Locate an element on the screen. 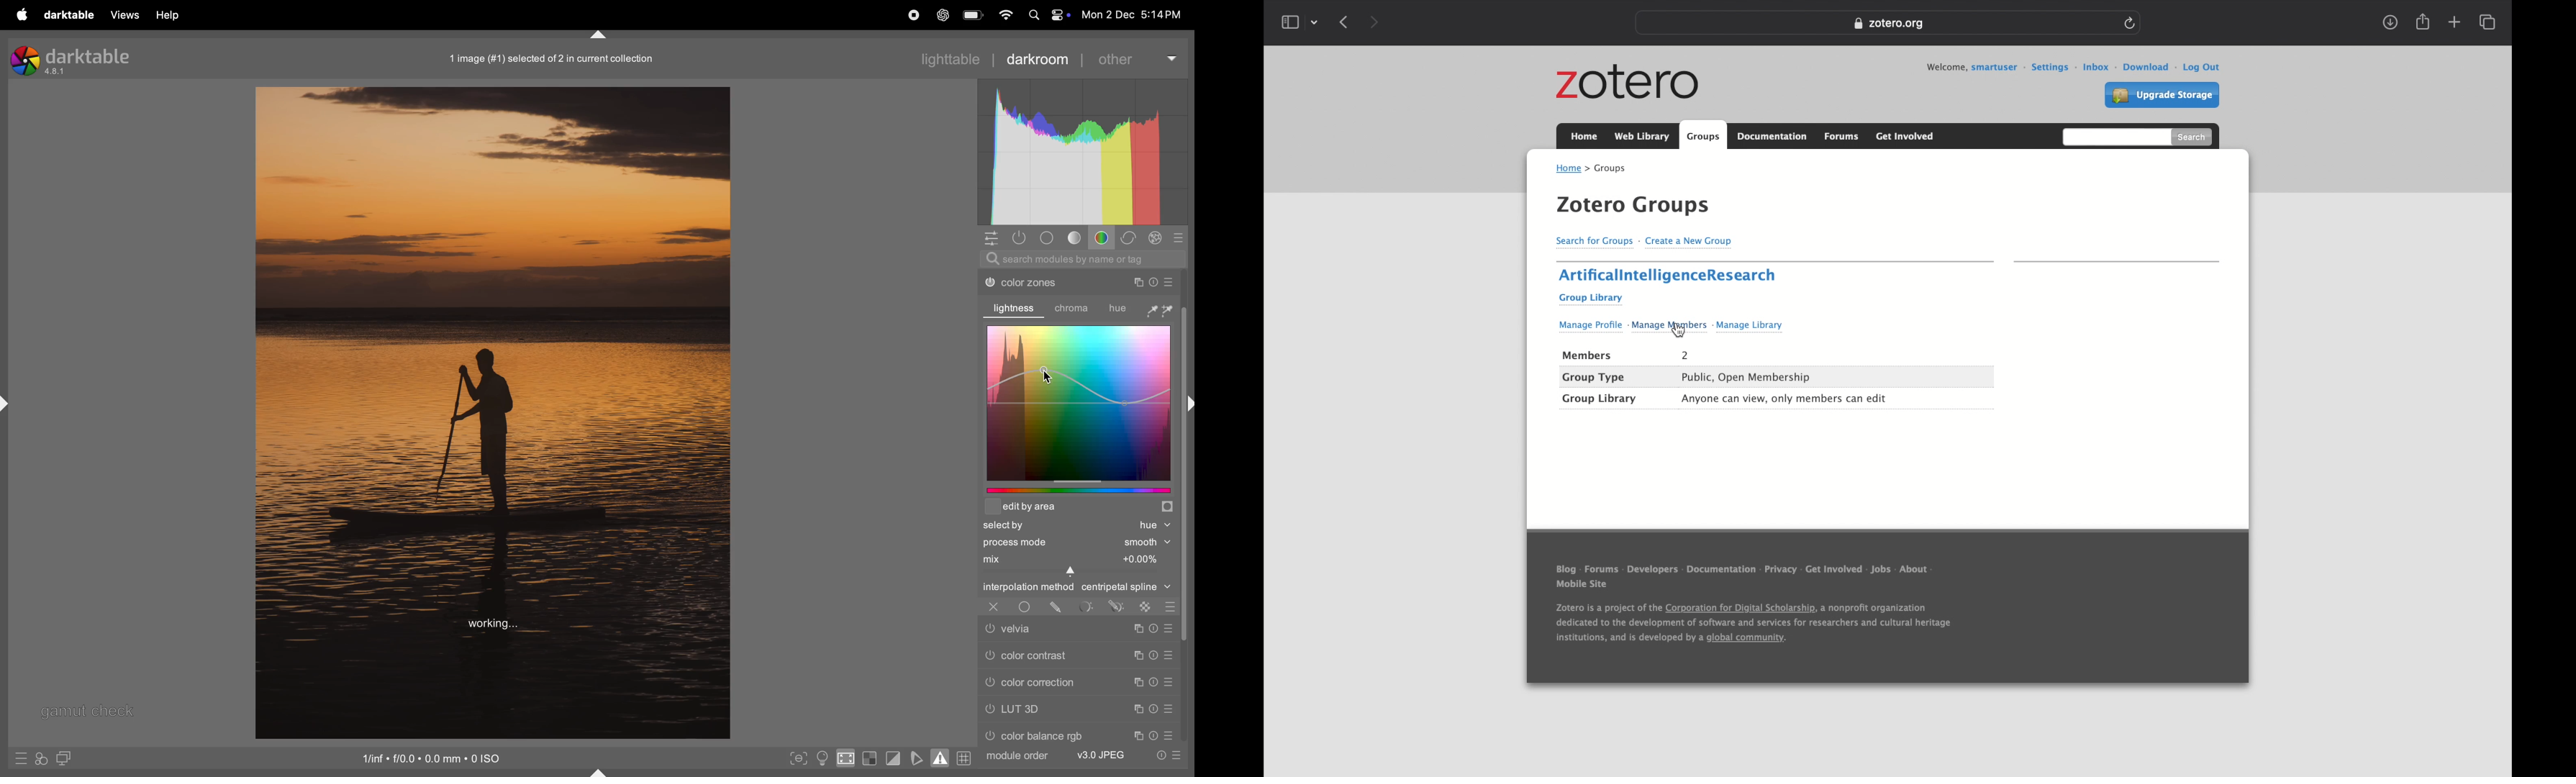  hue is located at coordinates (1141, 308).